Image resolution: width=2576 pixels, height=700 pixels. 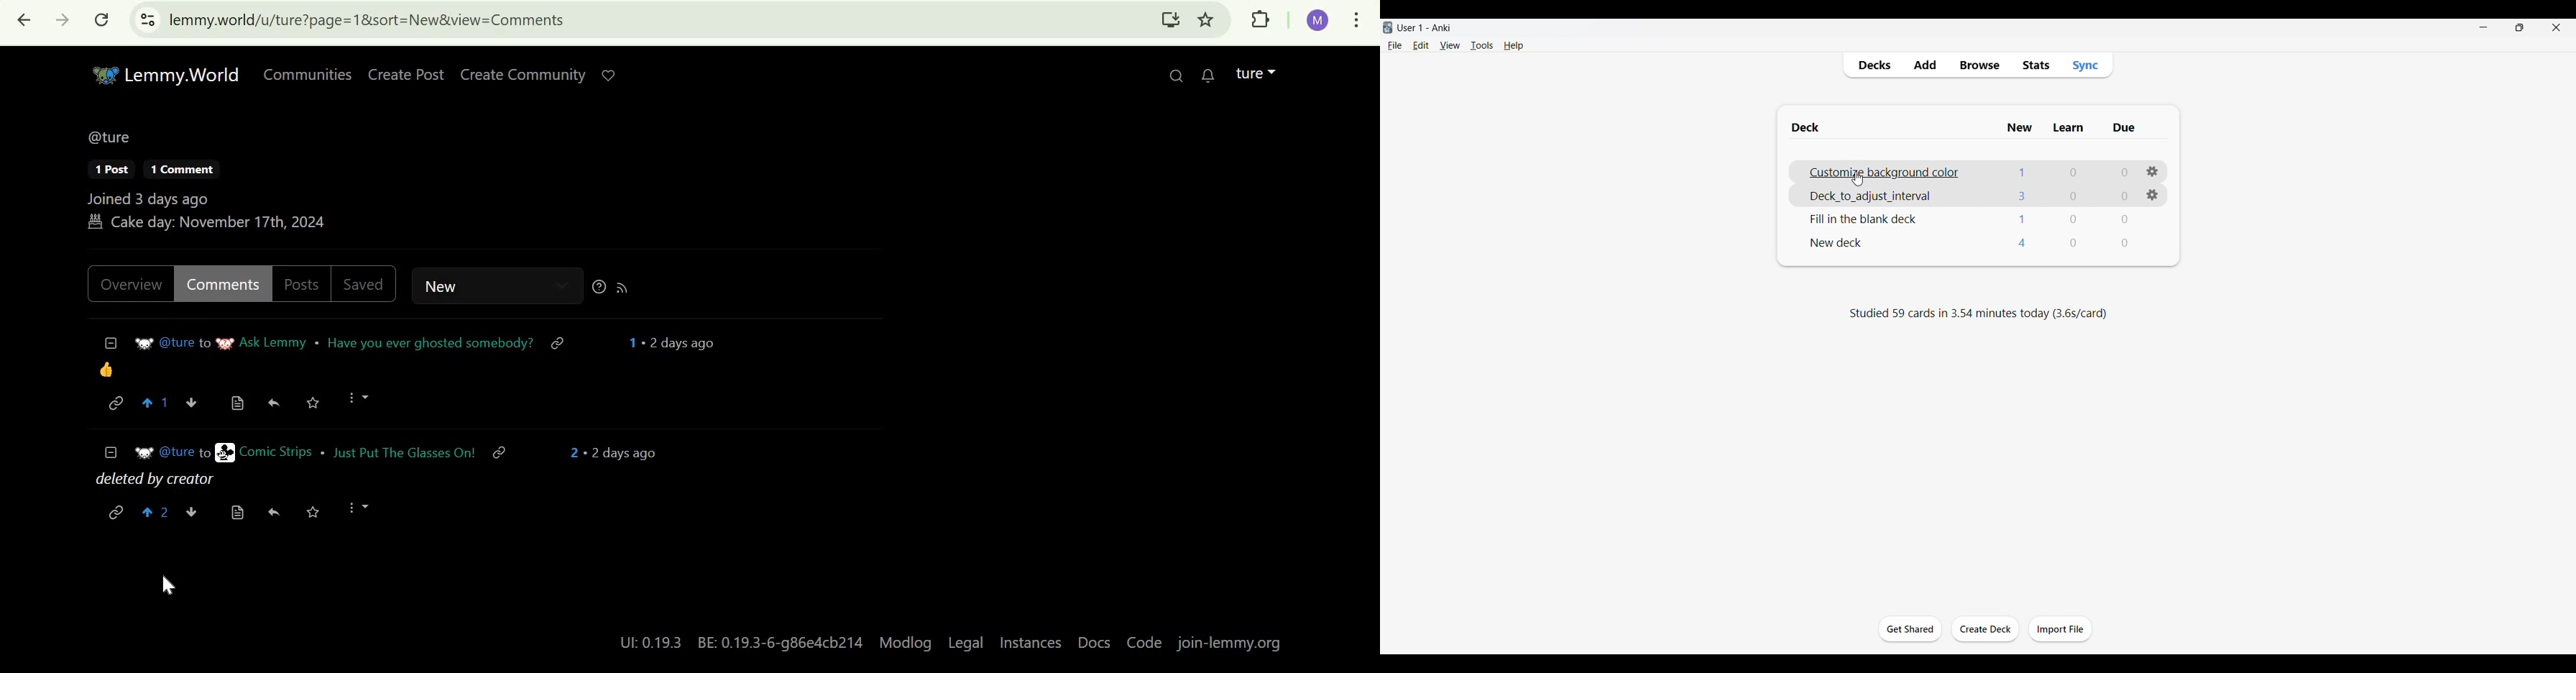 I want to click on Due column, so click(x=2123, y=128).